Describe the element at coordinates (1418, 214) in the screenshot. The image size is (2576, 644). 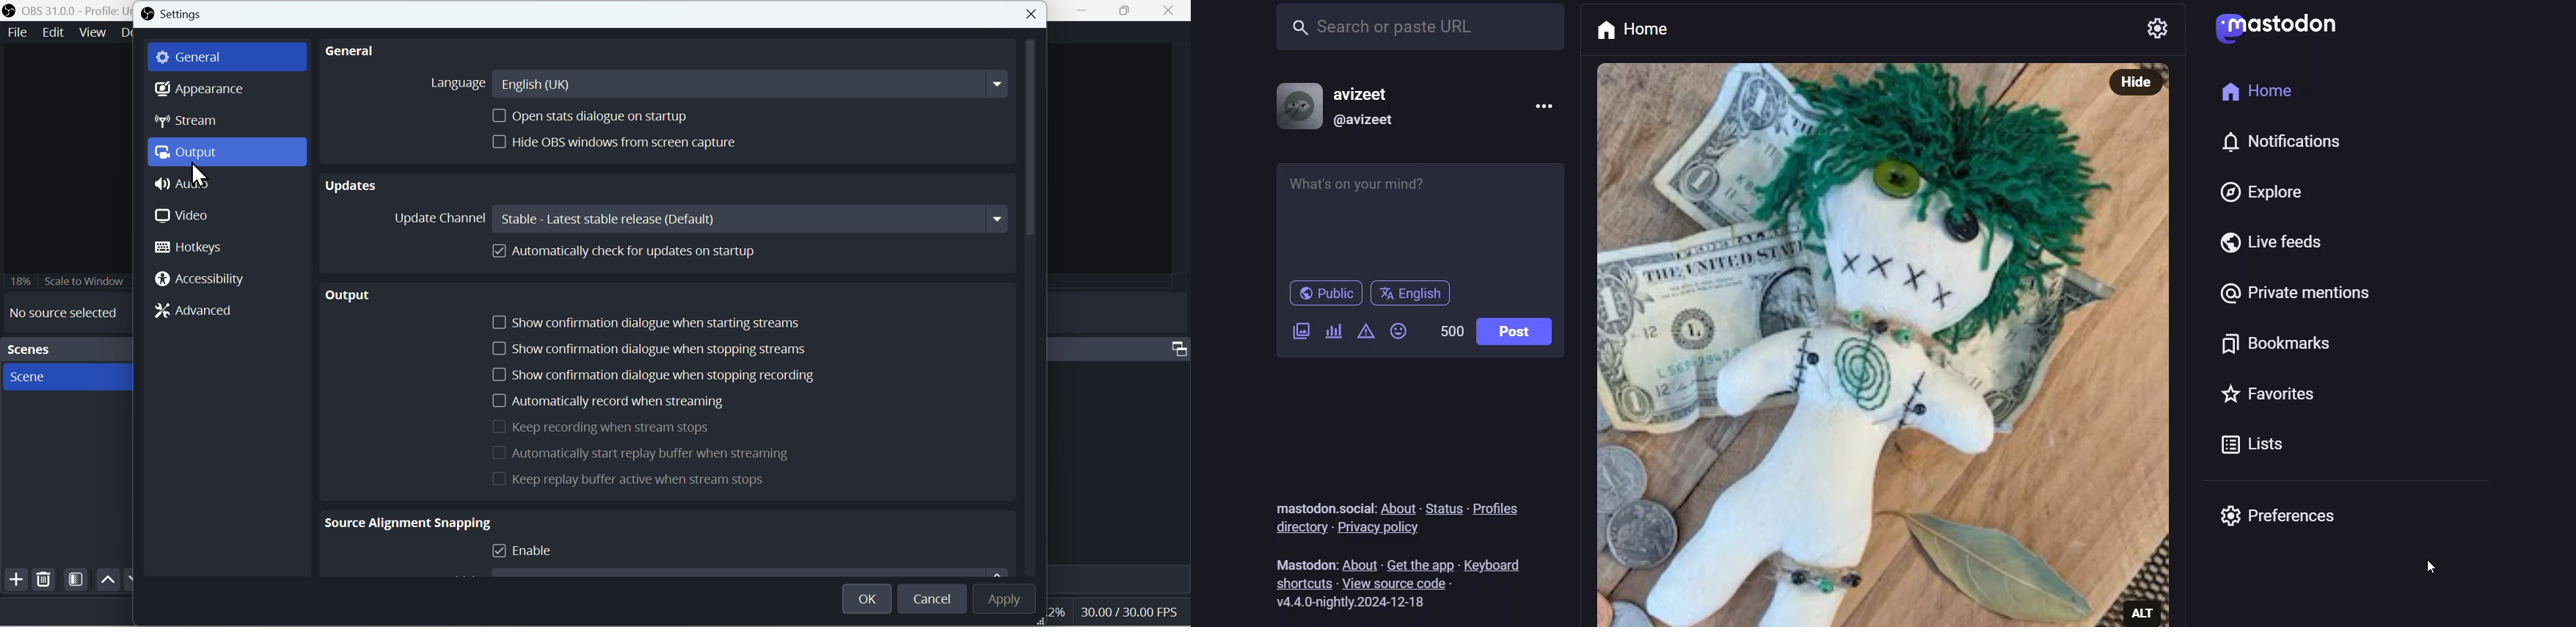
I see `Whats on your mind?` at that location.